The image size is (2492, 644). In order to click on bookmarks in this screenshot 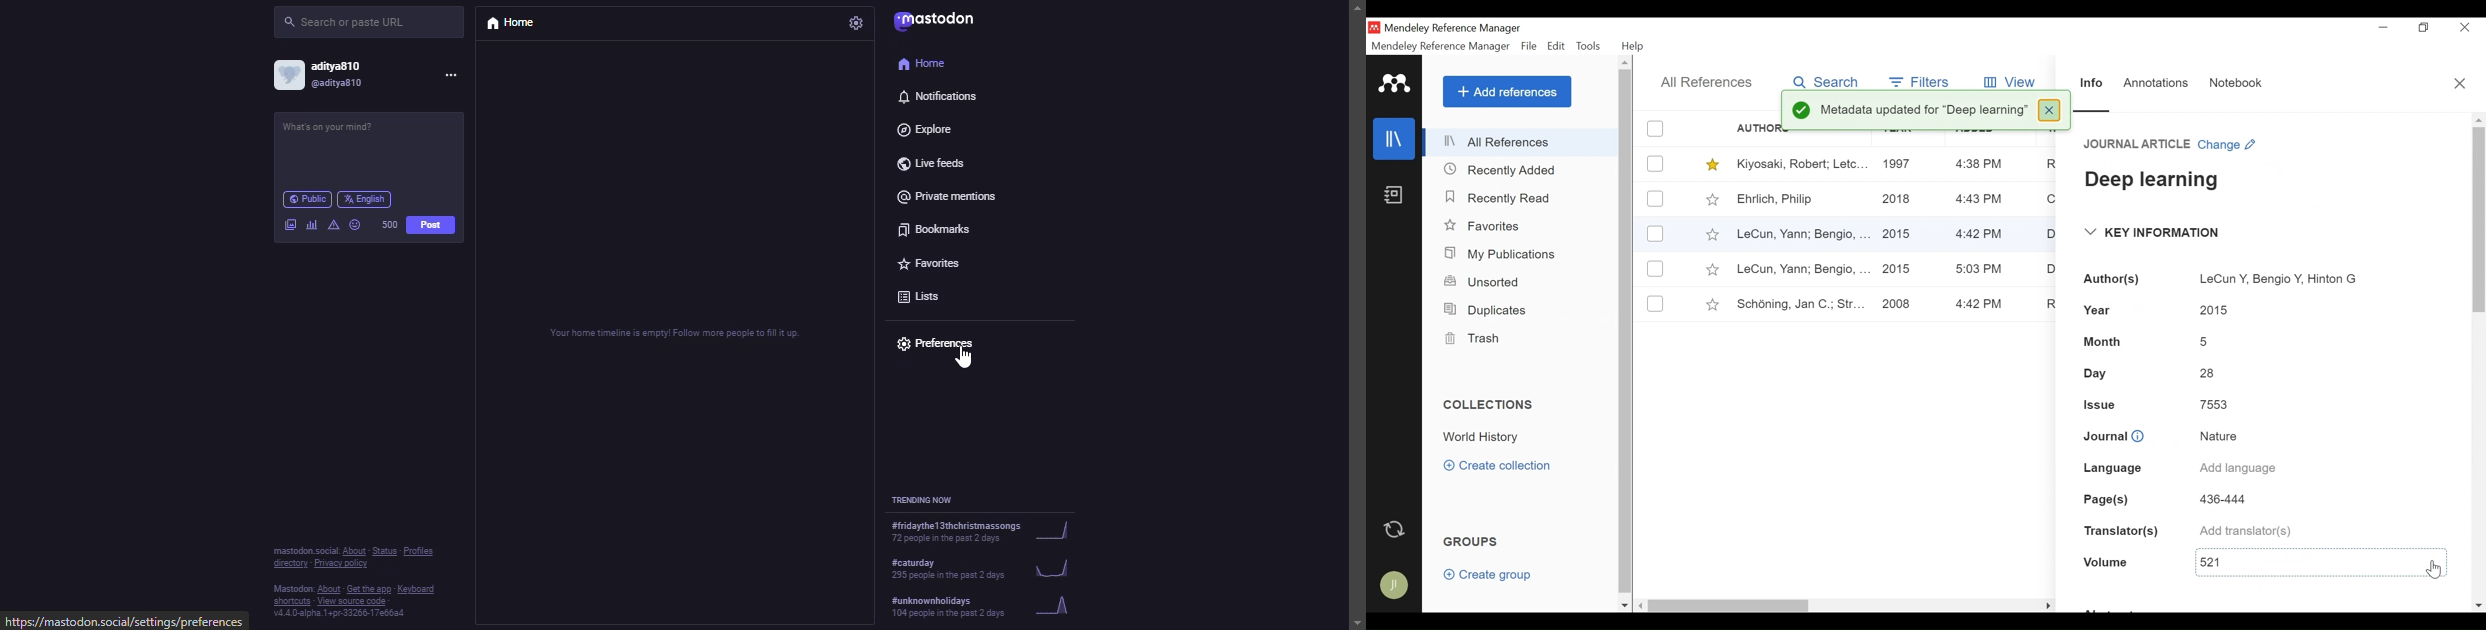, I will do `click(943, 228)`.